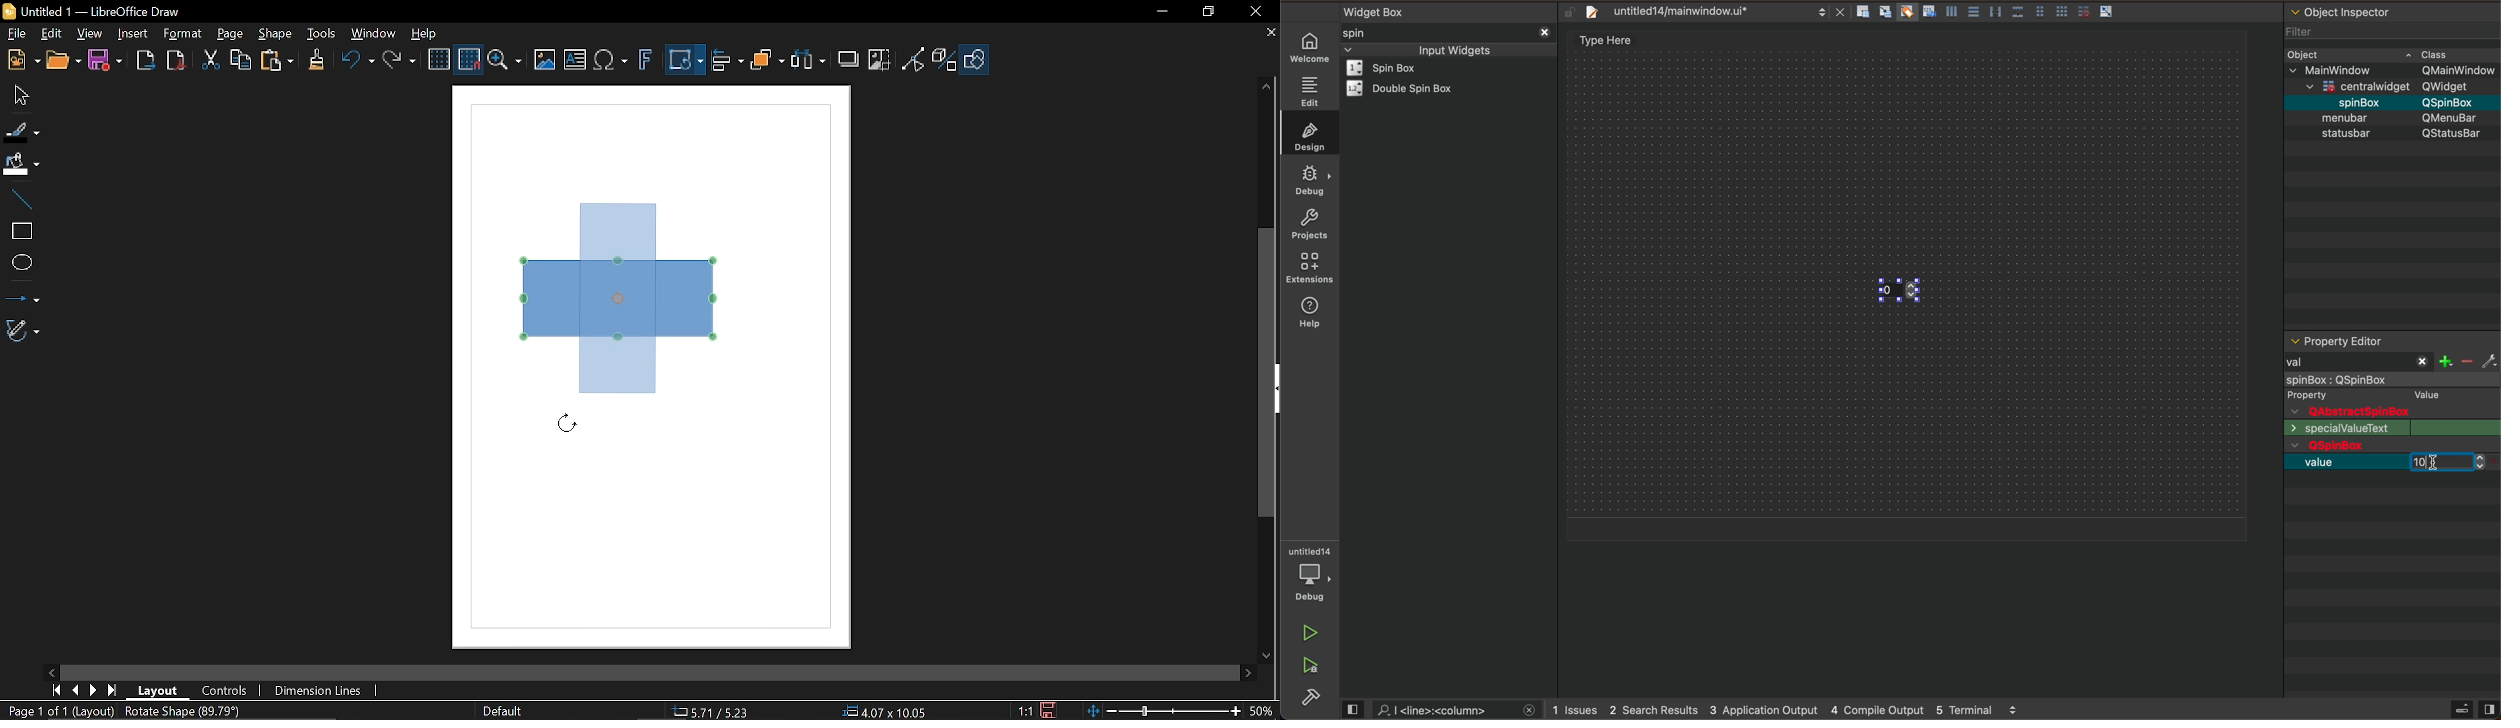 This screenshot has width=2520, height=728. What do you see at coordinates (355, 63) in the screenshot?
I see `Undo` at bounding box center [355, 63].